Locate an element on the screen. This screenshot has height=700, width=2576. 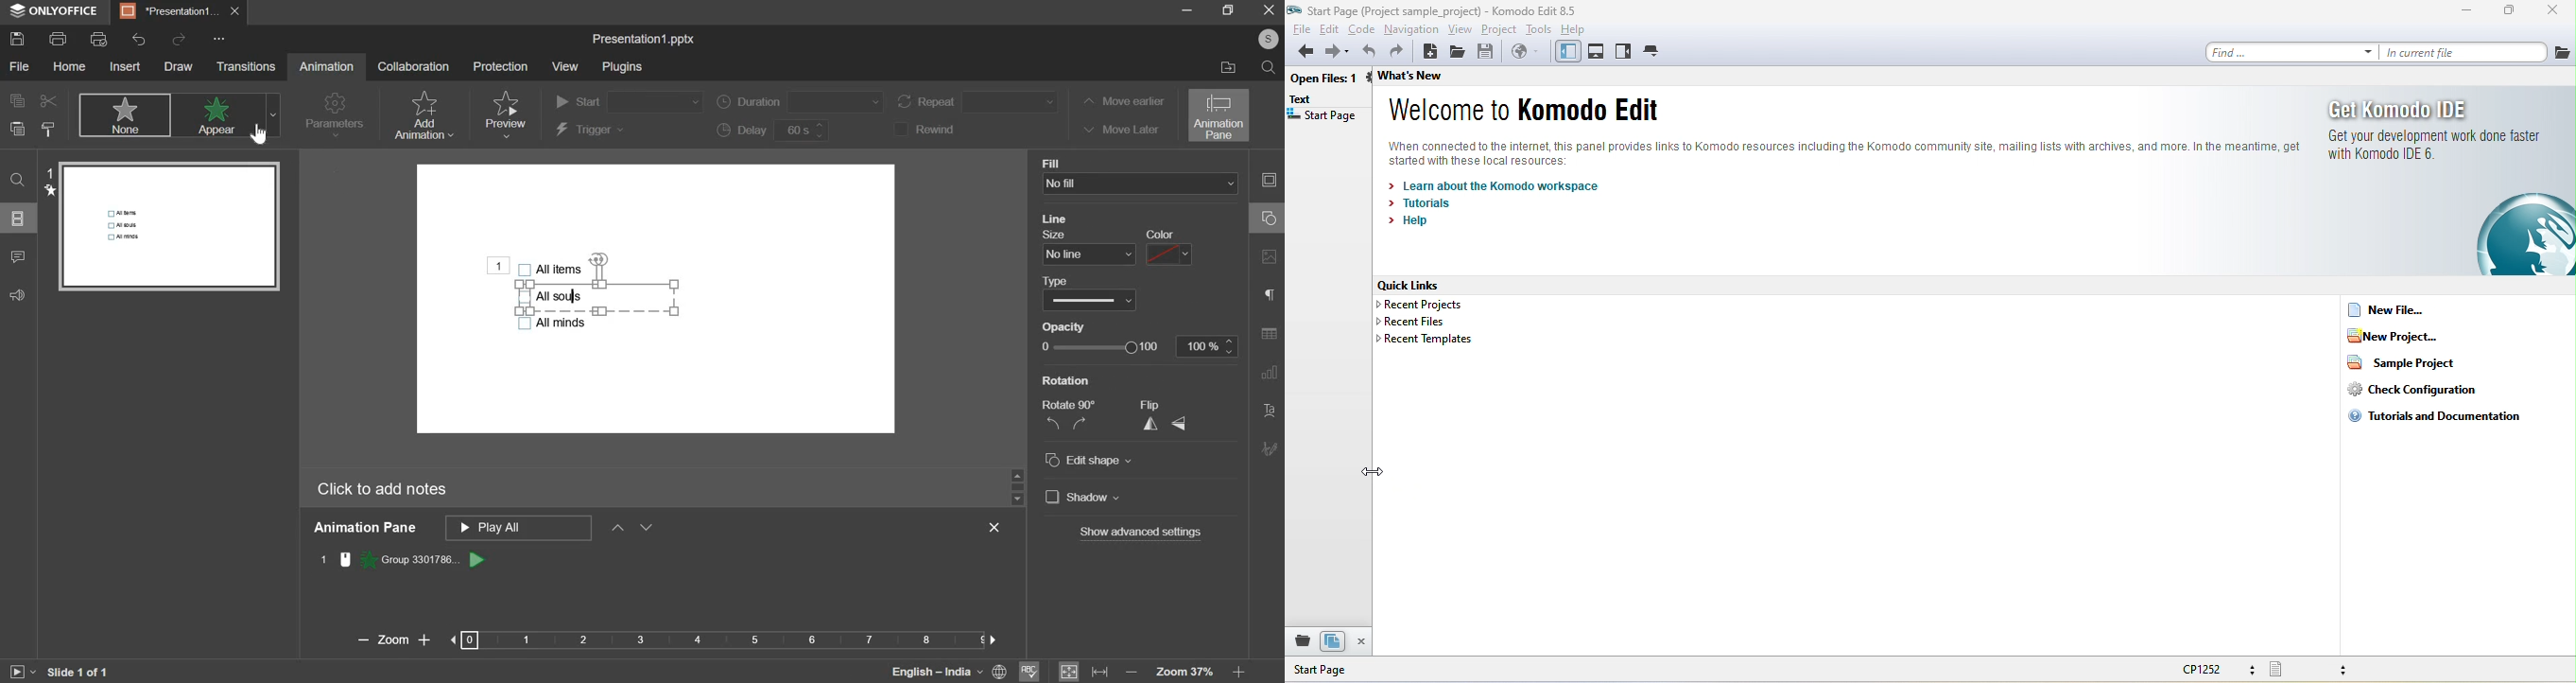
transitions is located at coordinates (246, 66).